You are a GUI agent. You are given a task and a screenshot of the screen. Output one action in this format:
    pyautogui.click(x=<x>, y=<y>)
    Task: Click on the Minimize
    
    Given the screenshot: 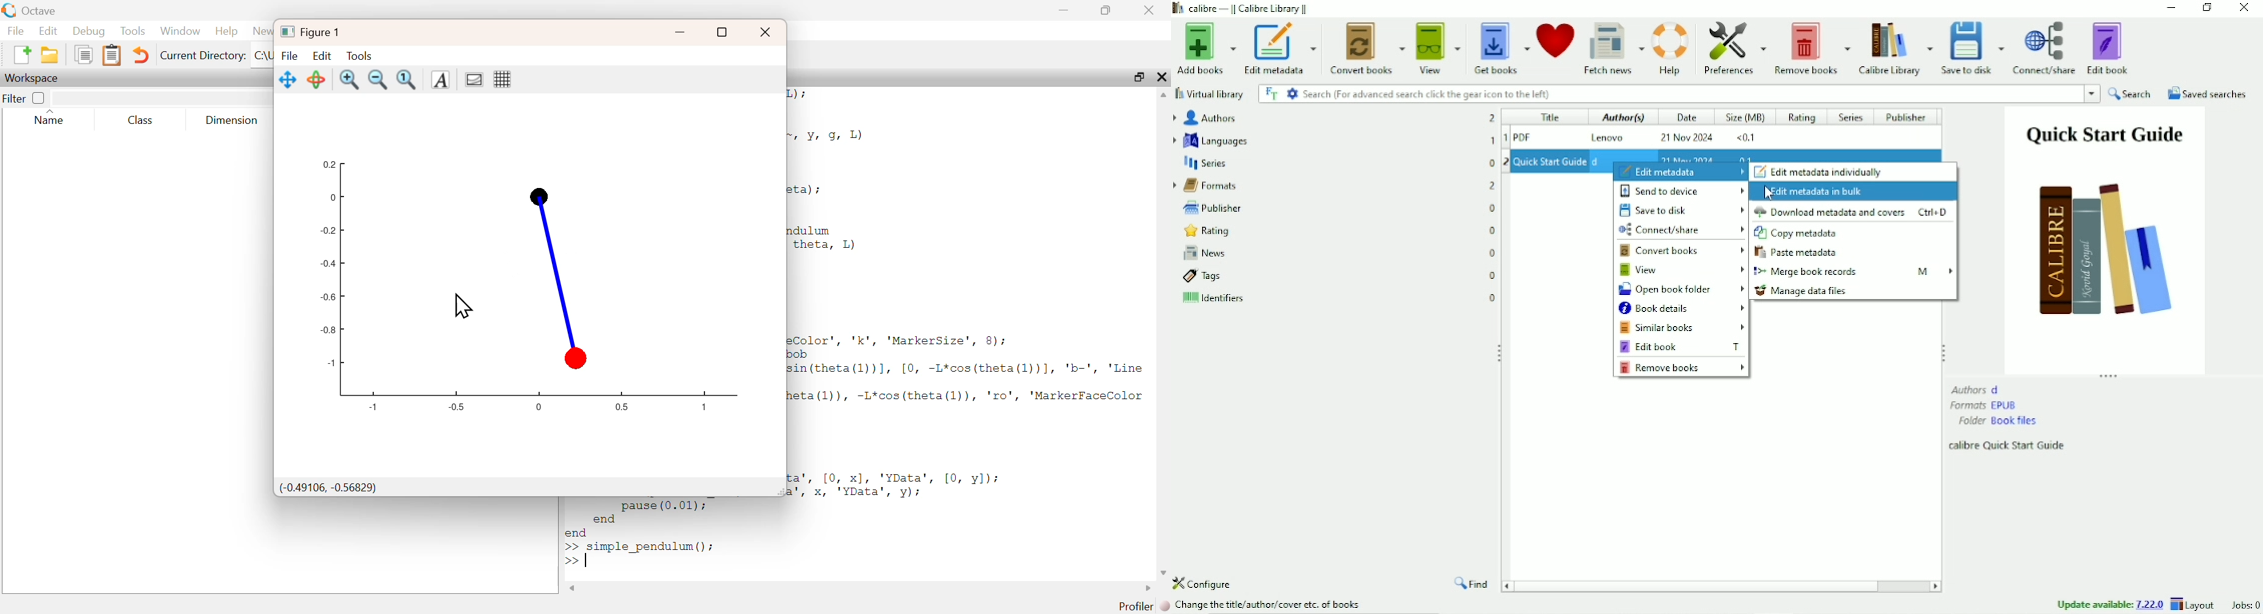 What is the action you would take?
    pyautogui.click(x=2172, y=8)
    